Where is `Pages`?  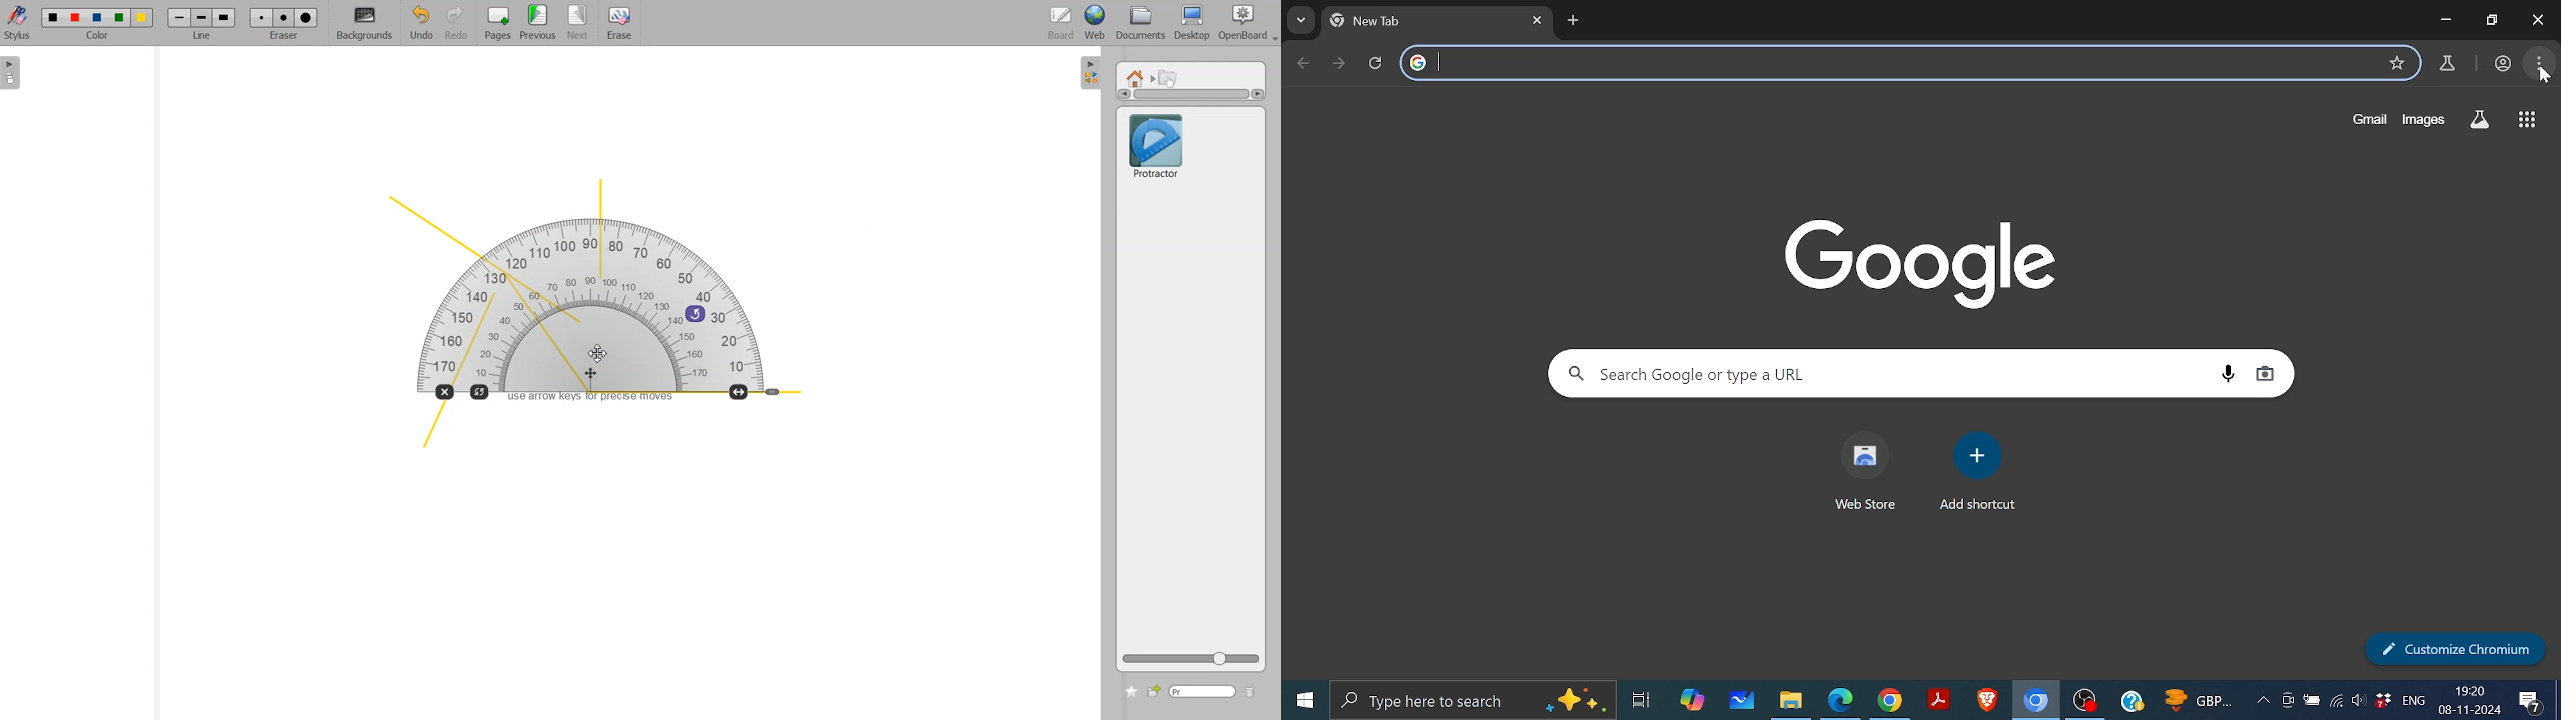 Pages is located at coordinates (496, 24).